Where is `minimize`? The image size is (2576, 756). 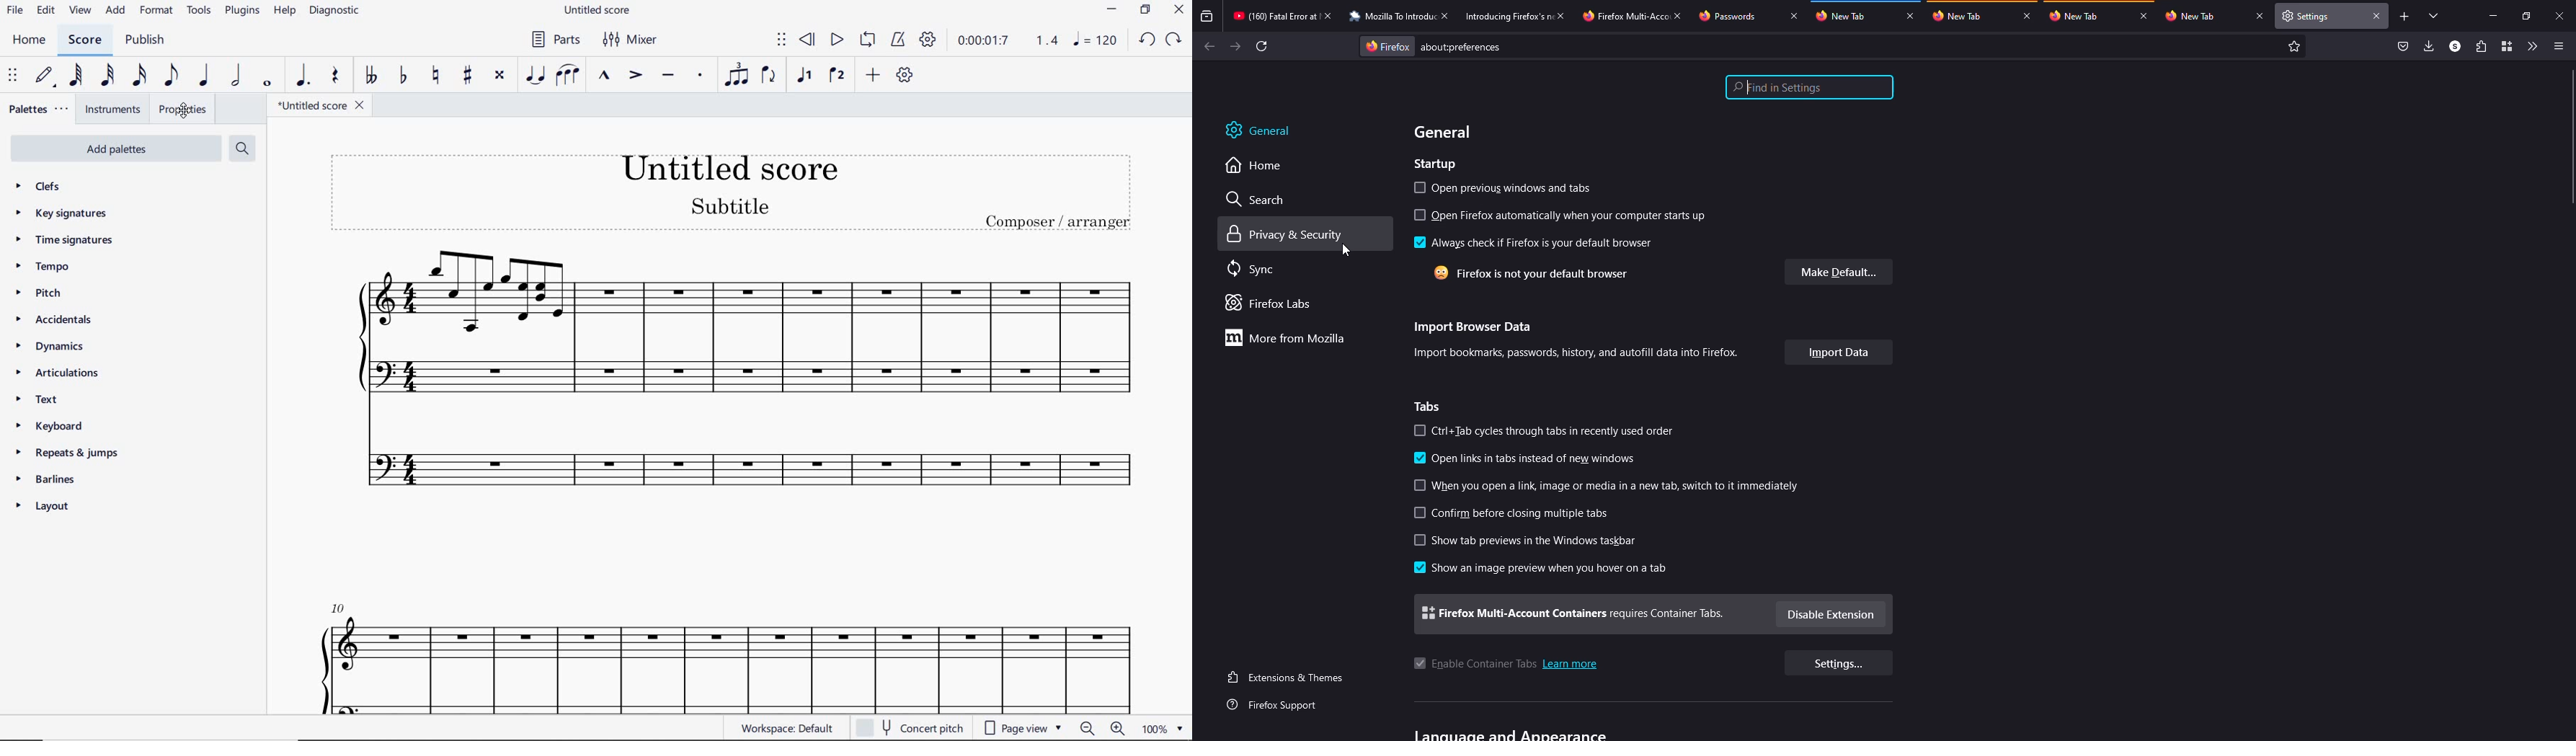
minimize is located at coordinates (2490, 16).